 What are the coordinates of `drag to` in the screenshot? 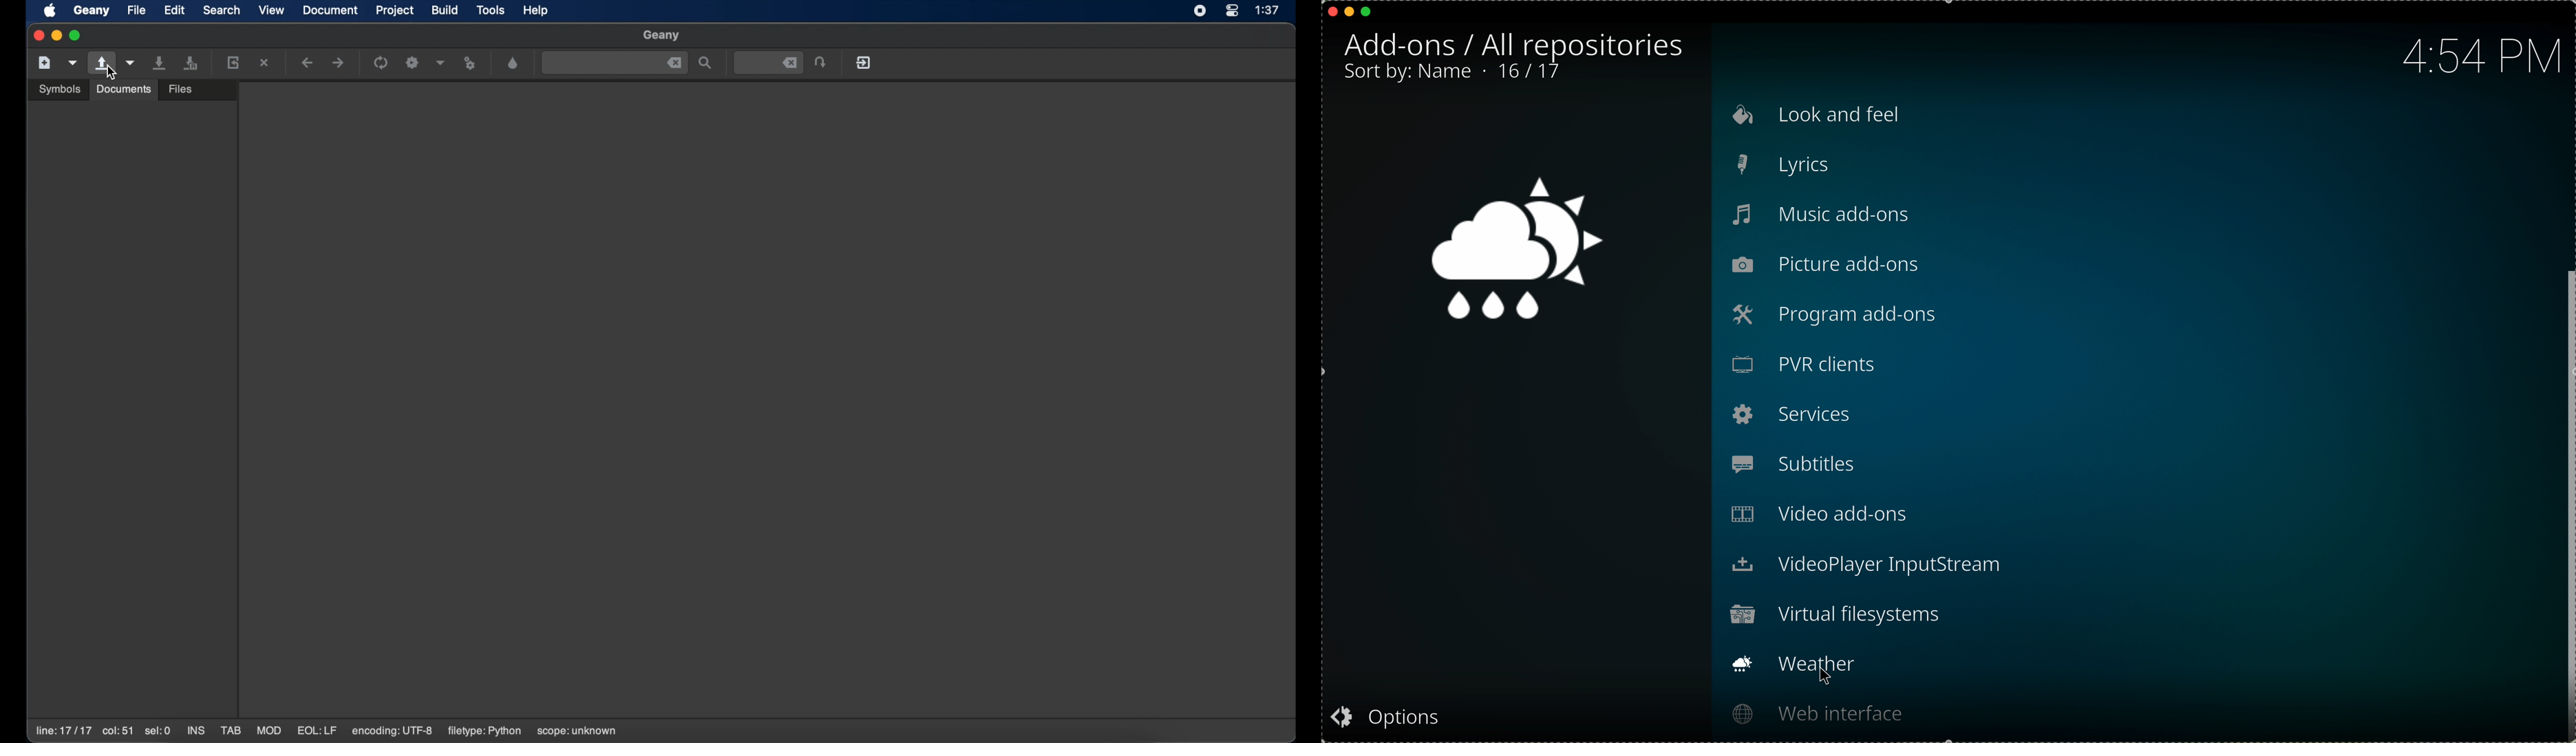 It's located at (2569, 503).